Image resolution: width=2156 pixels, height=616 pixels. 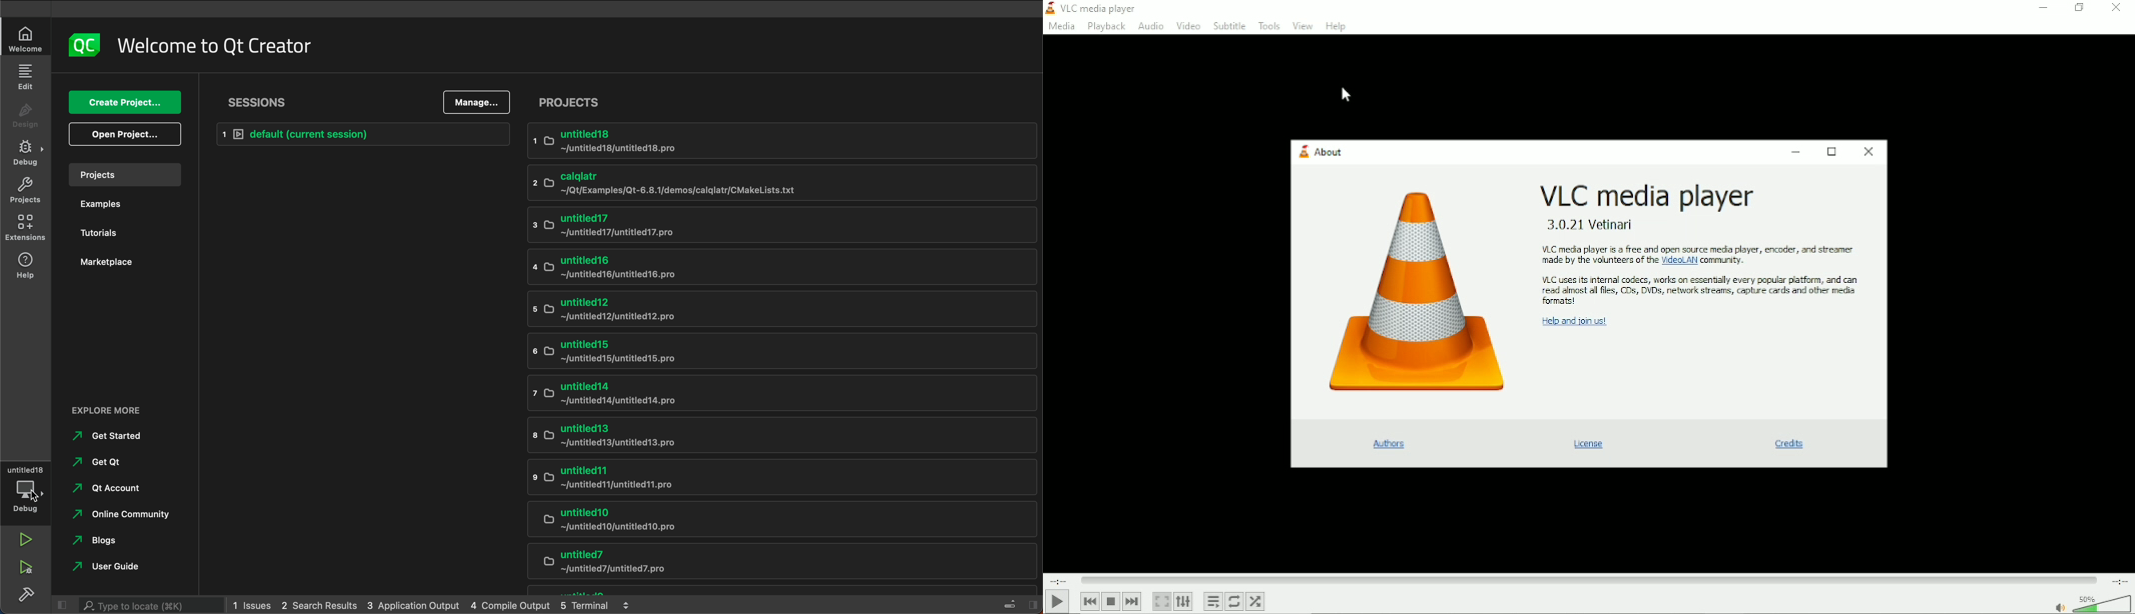 I want to click on View, so click(x=1301, y=26).